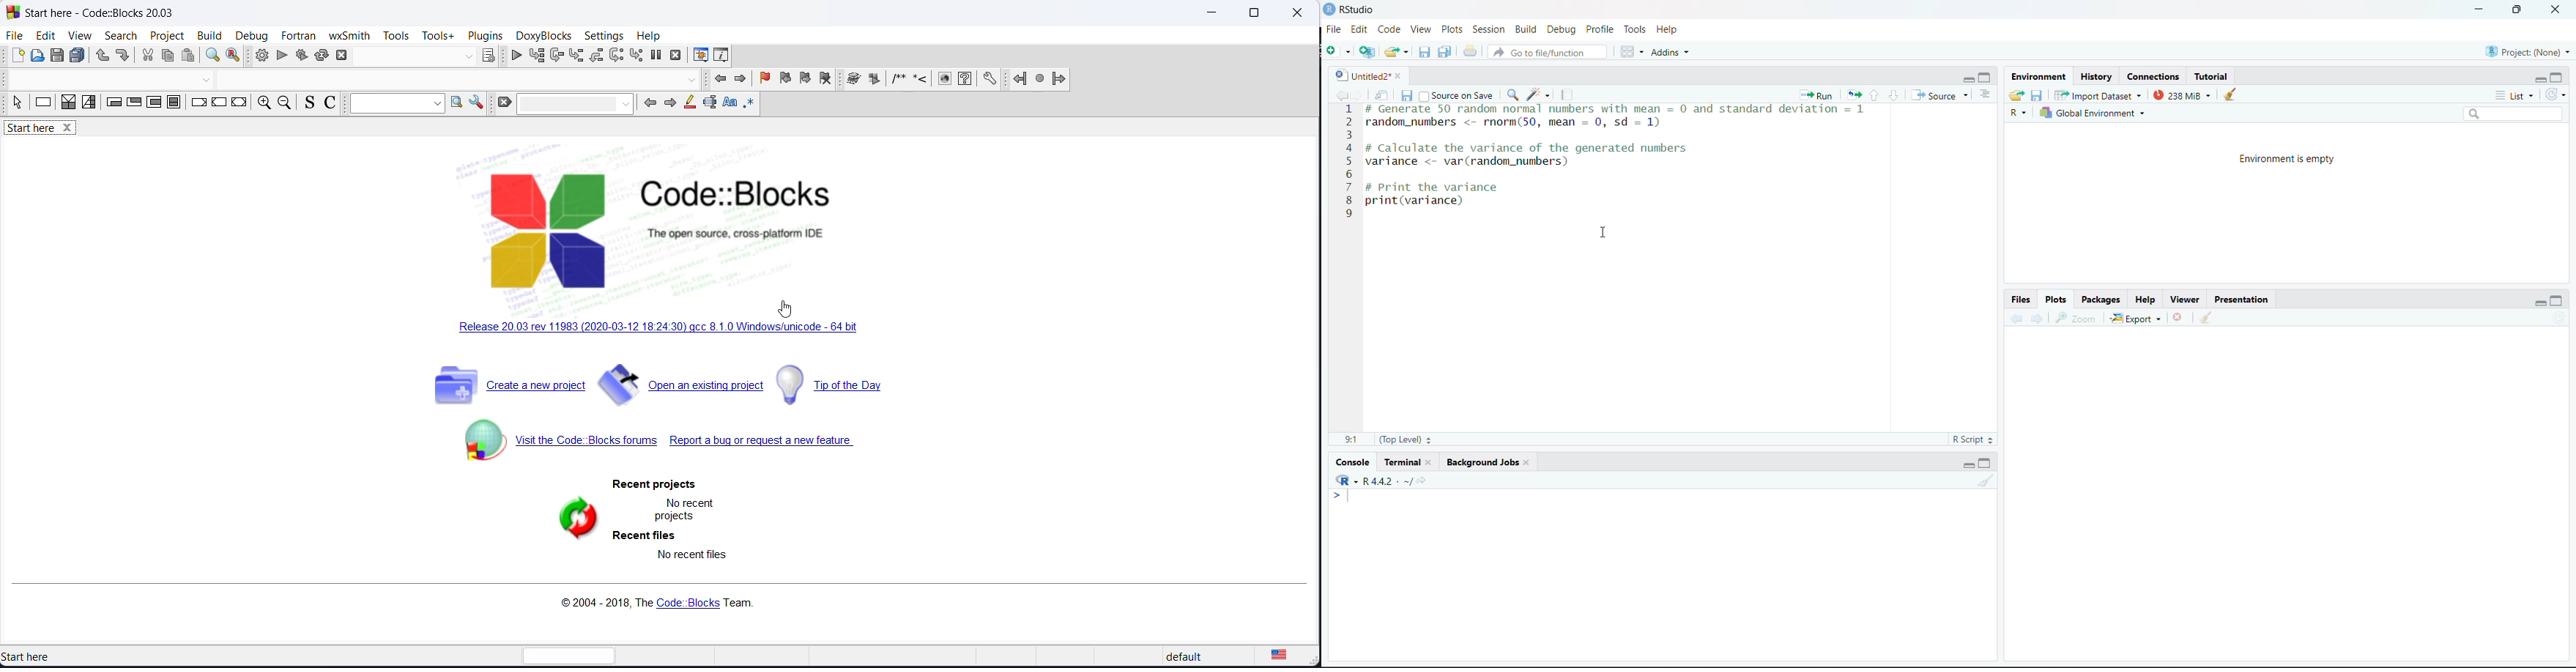 The image size is (2576, 672). What do you see at coordinates (1622, 118) in the screenshot?
I see `# Generate 50 random normal numbers with mean = 0 and standard deviation = 1 random_numbers <- rnorm(50, mean = 0, sd = 1)` at bounding box center [1622, 118].